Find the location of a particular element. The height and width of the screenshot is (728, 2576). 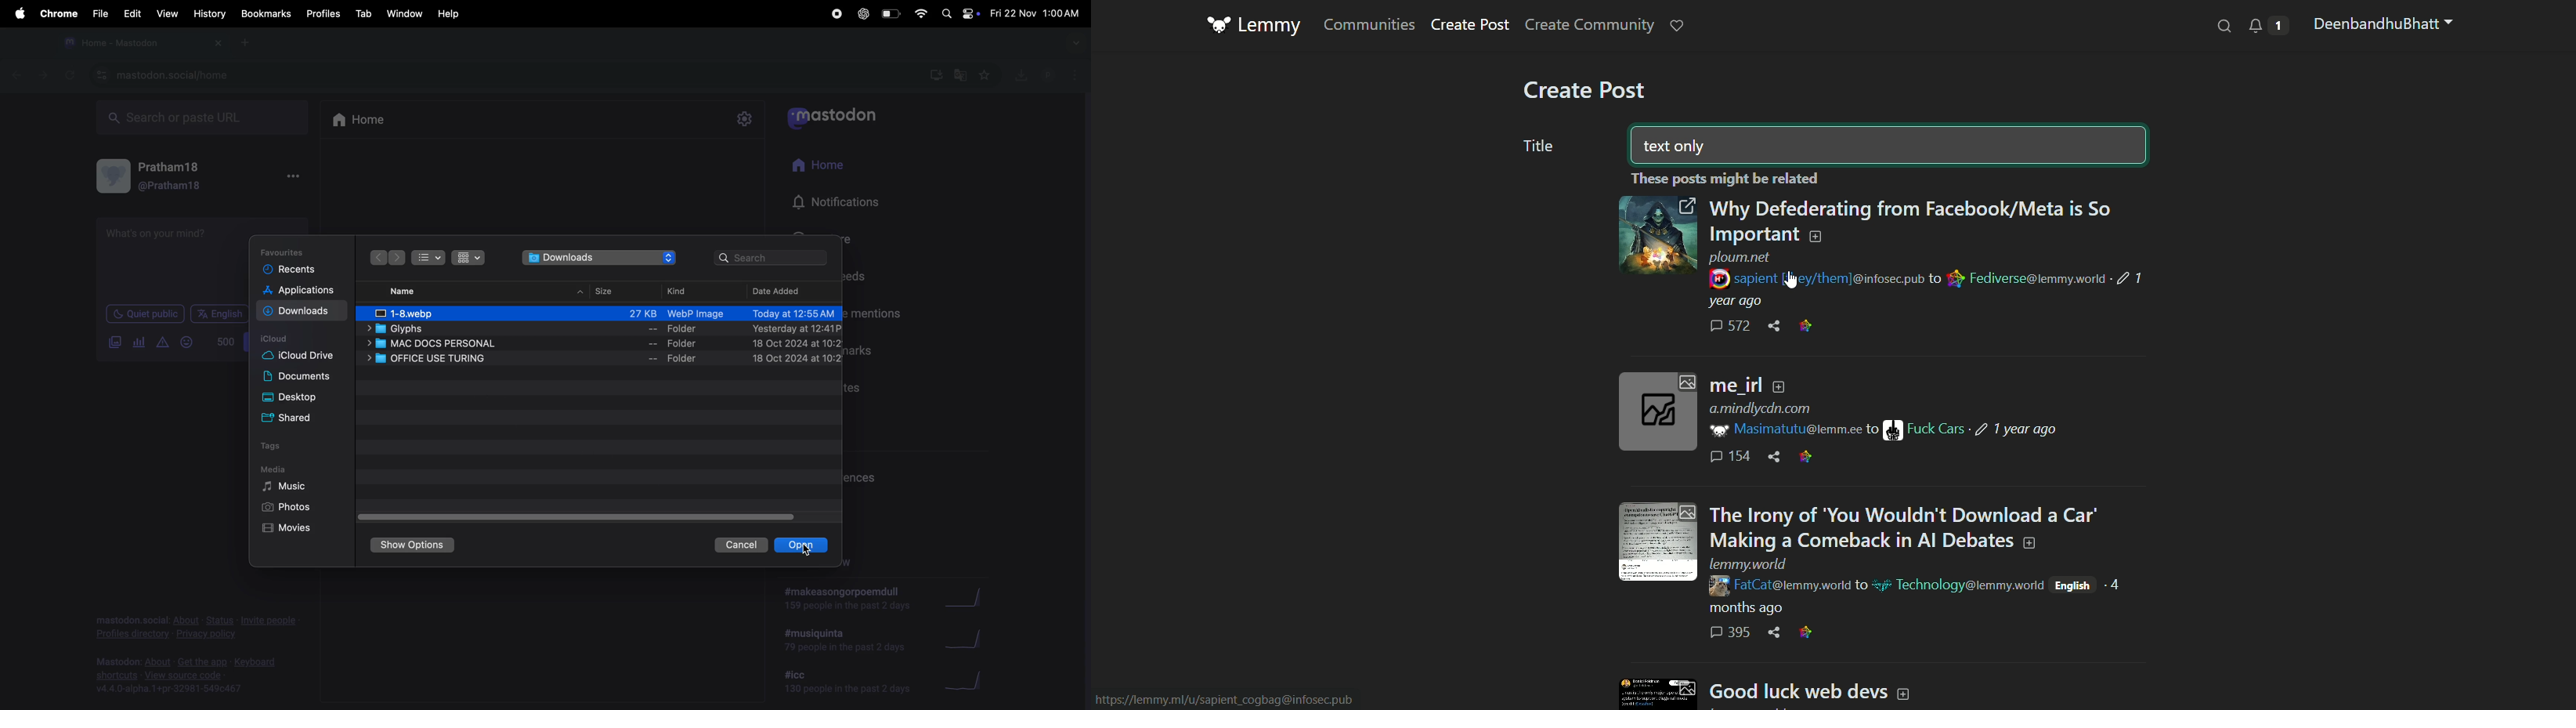

Add is located at coordinates (1903, 694).